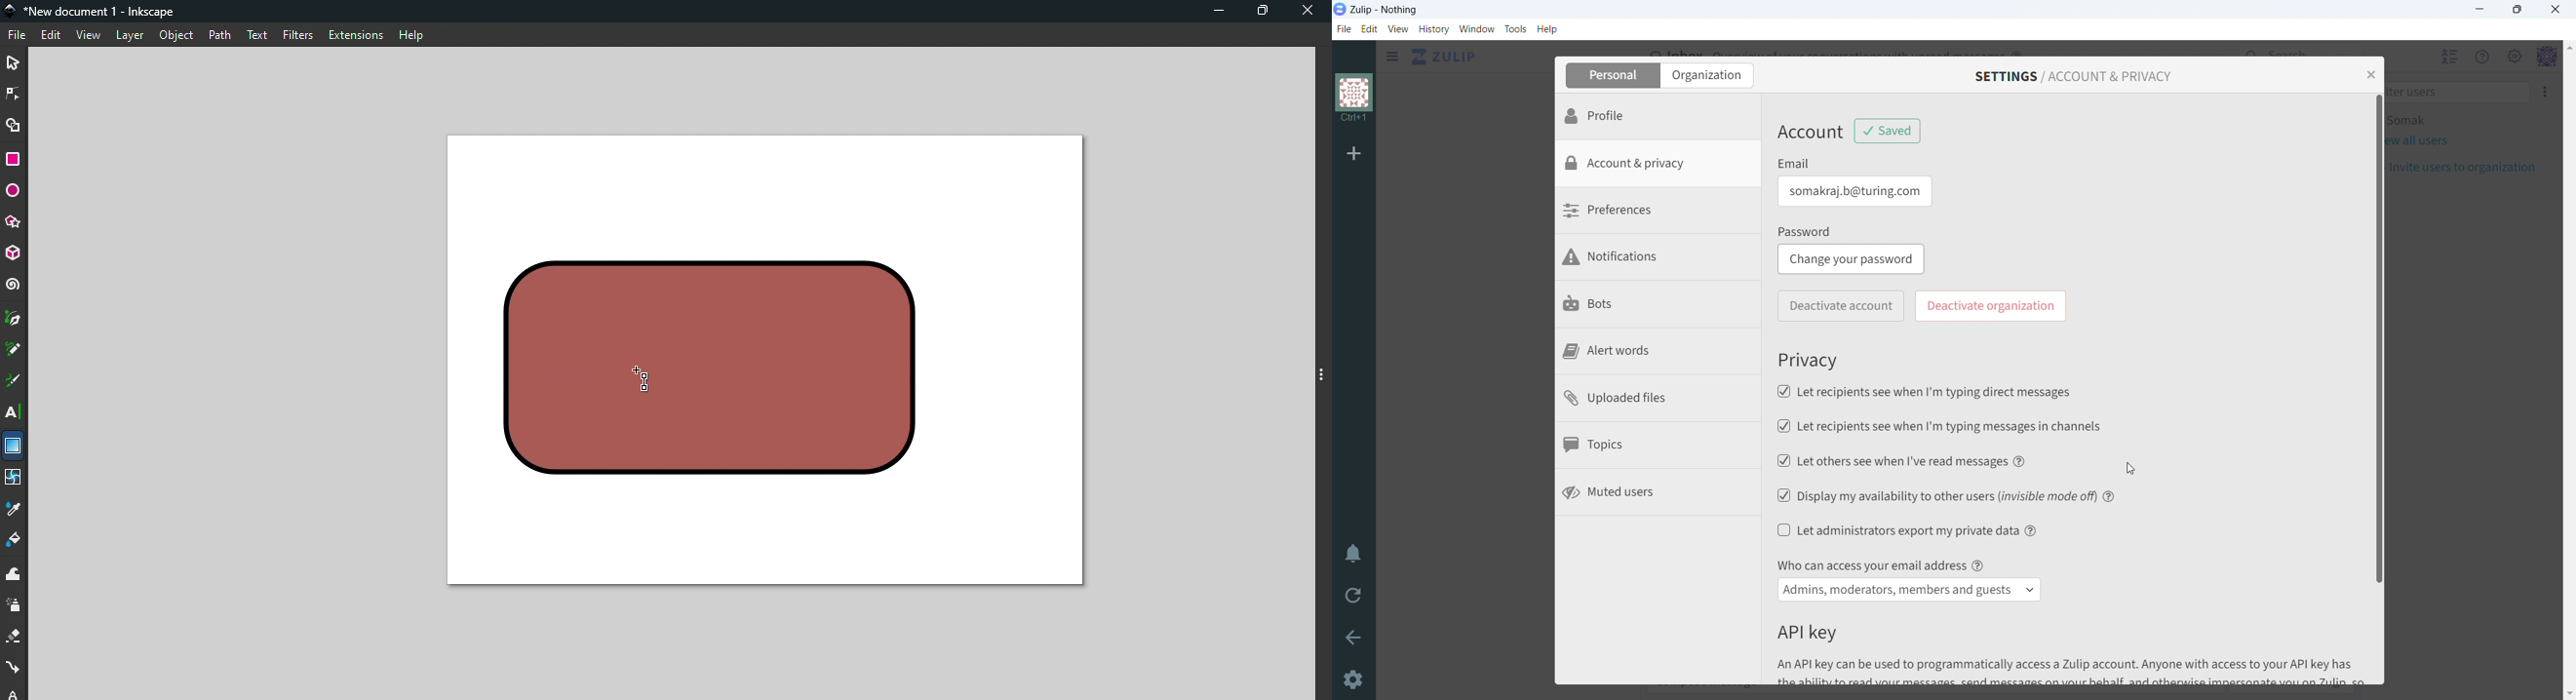 This screenshot has width=2576, height=700. Describe the element at coordinates (2517, 10) in the screenshot. I see `maximize` at that location.